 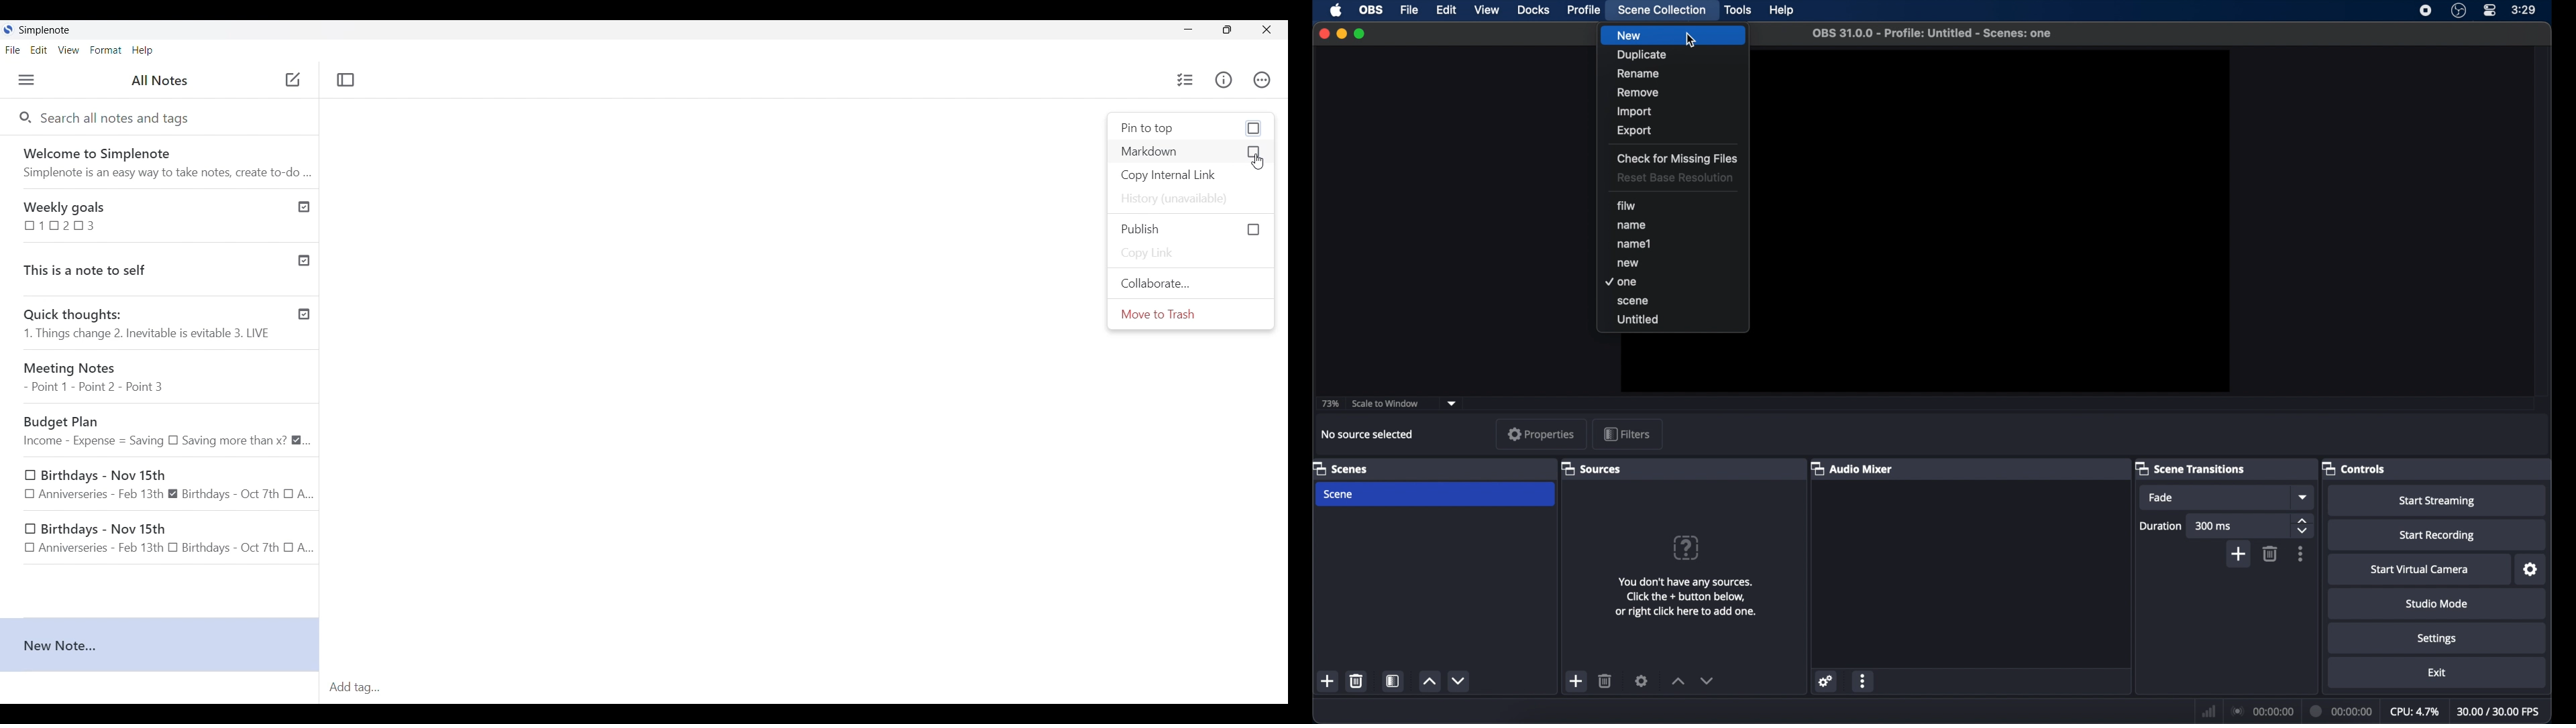 What do you see at coordinates (1445, 9) in the screenshot?
I see `edit` at bounding box center [1445, 9].